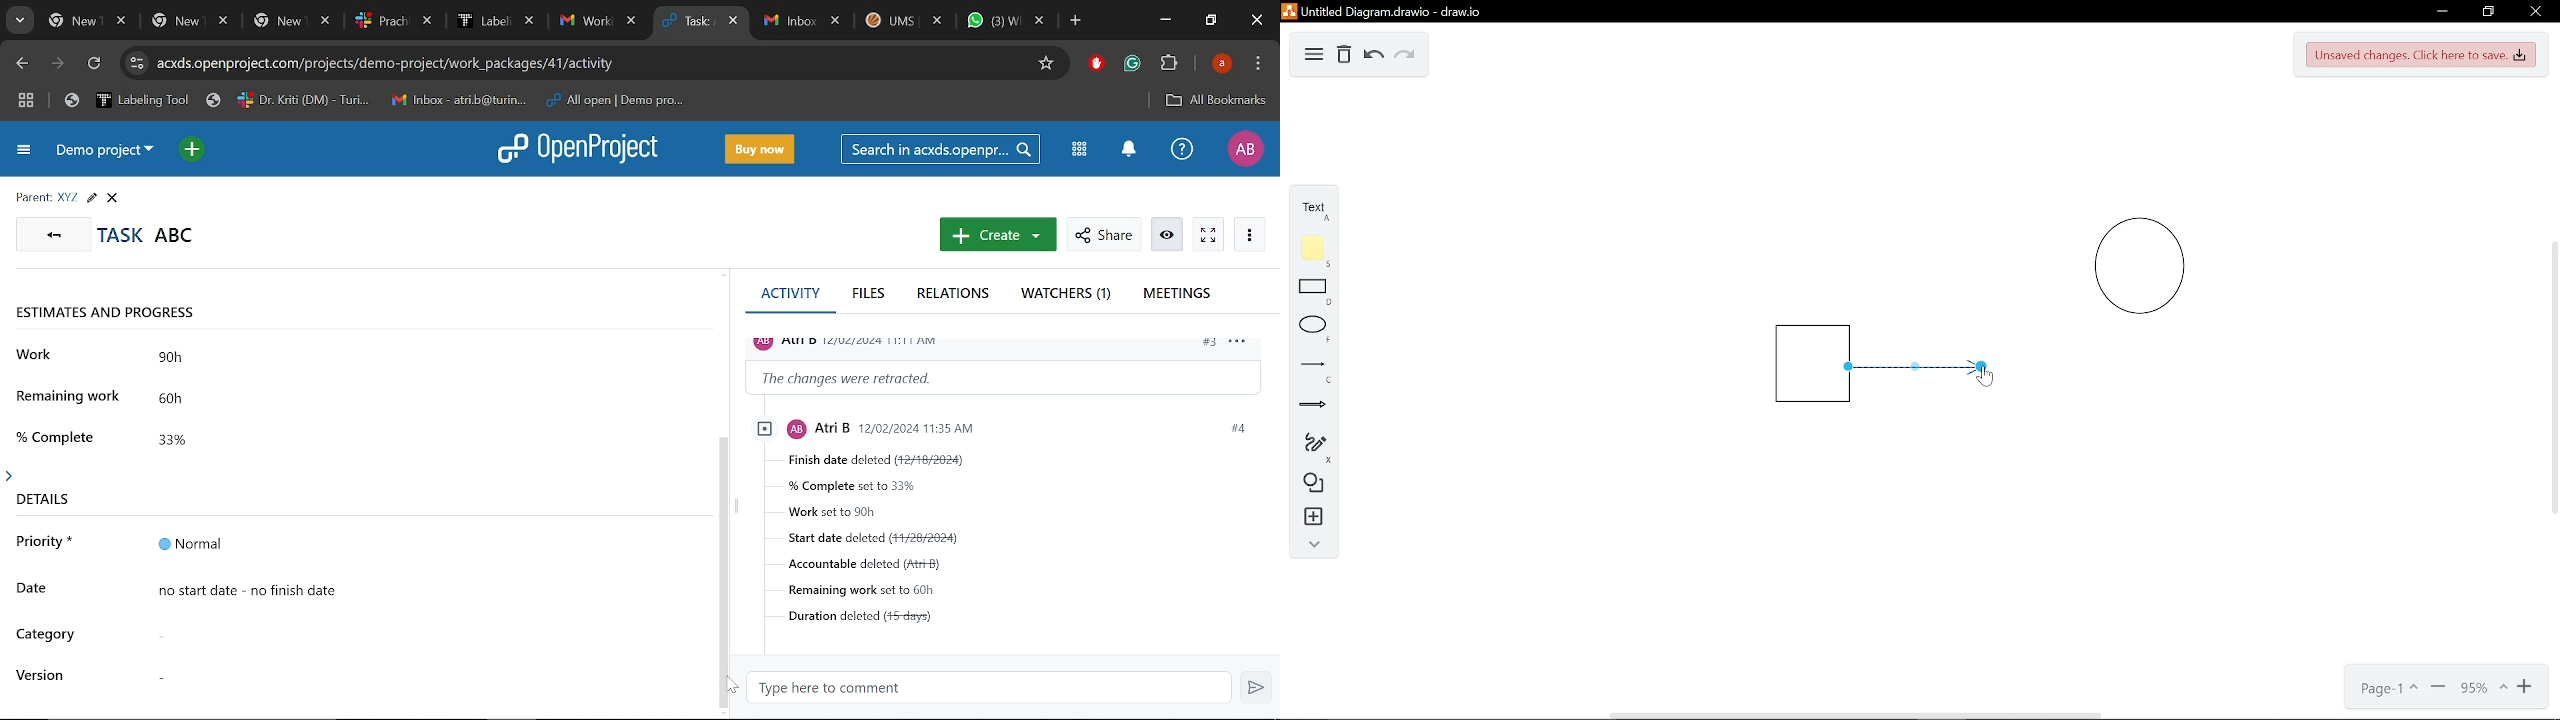  Describe the element at coordinates (28, 100) in the screenshot. I see `Tab groups` at that location.